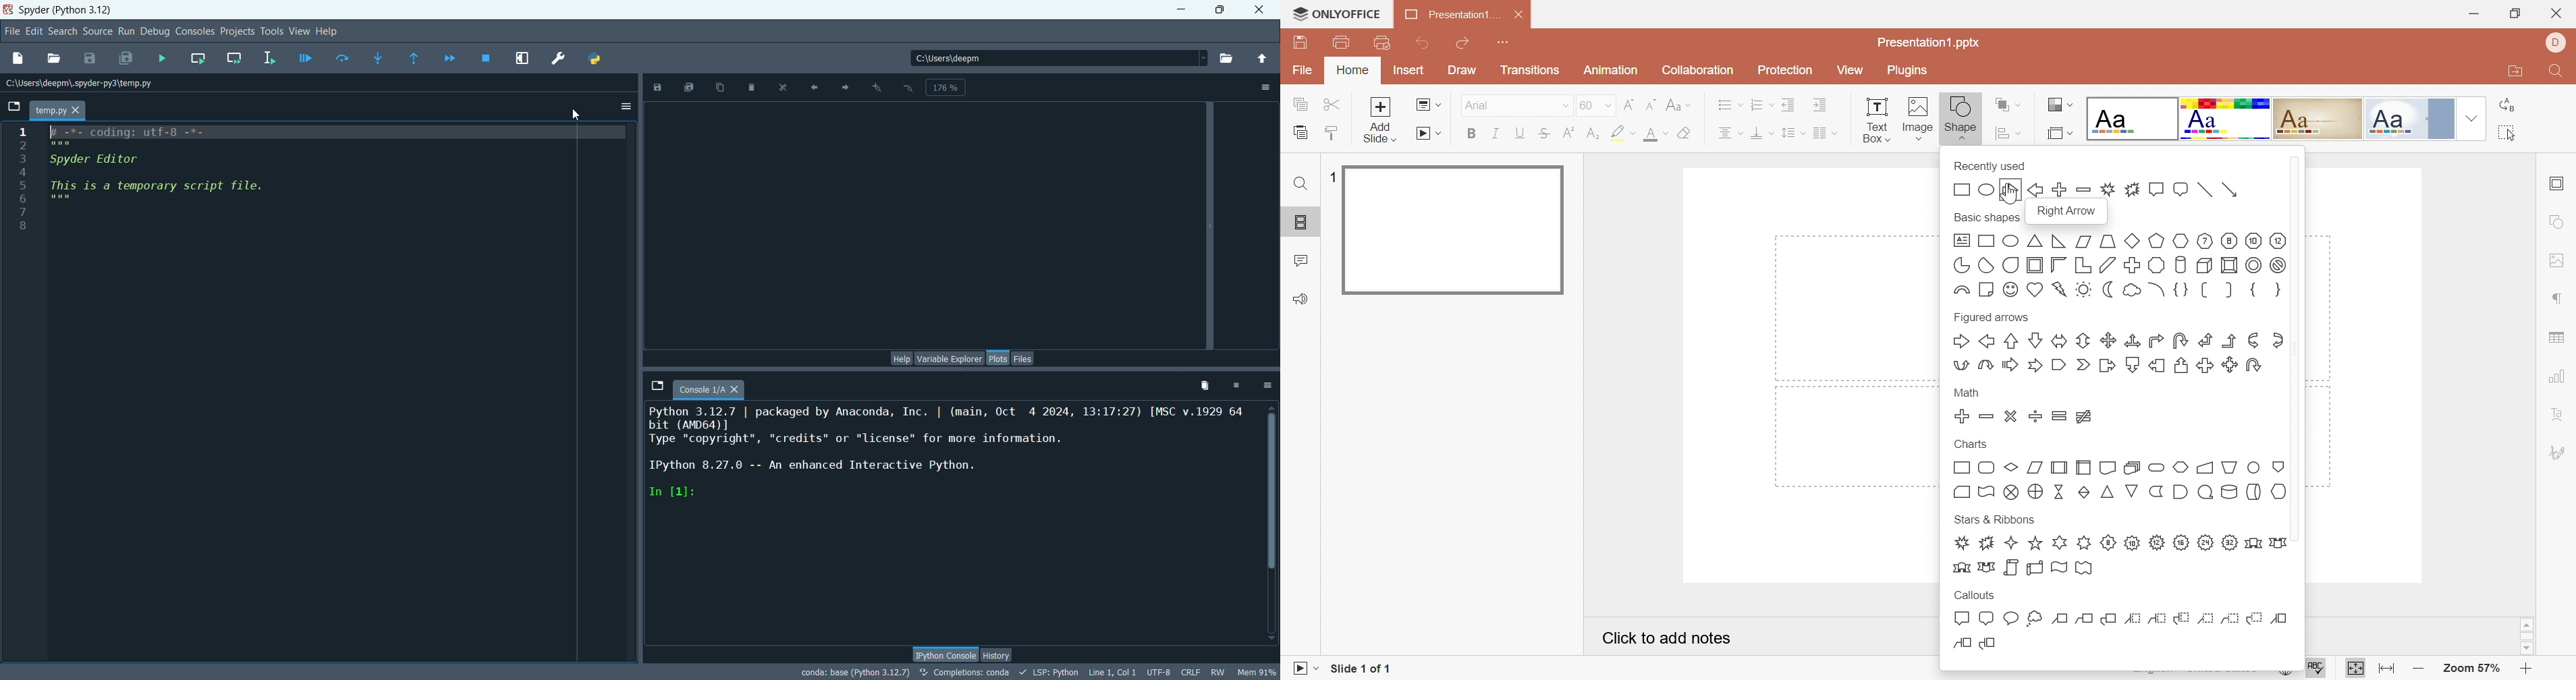  Describe the element at coordinates (1429, 105) in the screenshot. I see `Change slide layout` at that location.